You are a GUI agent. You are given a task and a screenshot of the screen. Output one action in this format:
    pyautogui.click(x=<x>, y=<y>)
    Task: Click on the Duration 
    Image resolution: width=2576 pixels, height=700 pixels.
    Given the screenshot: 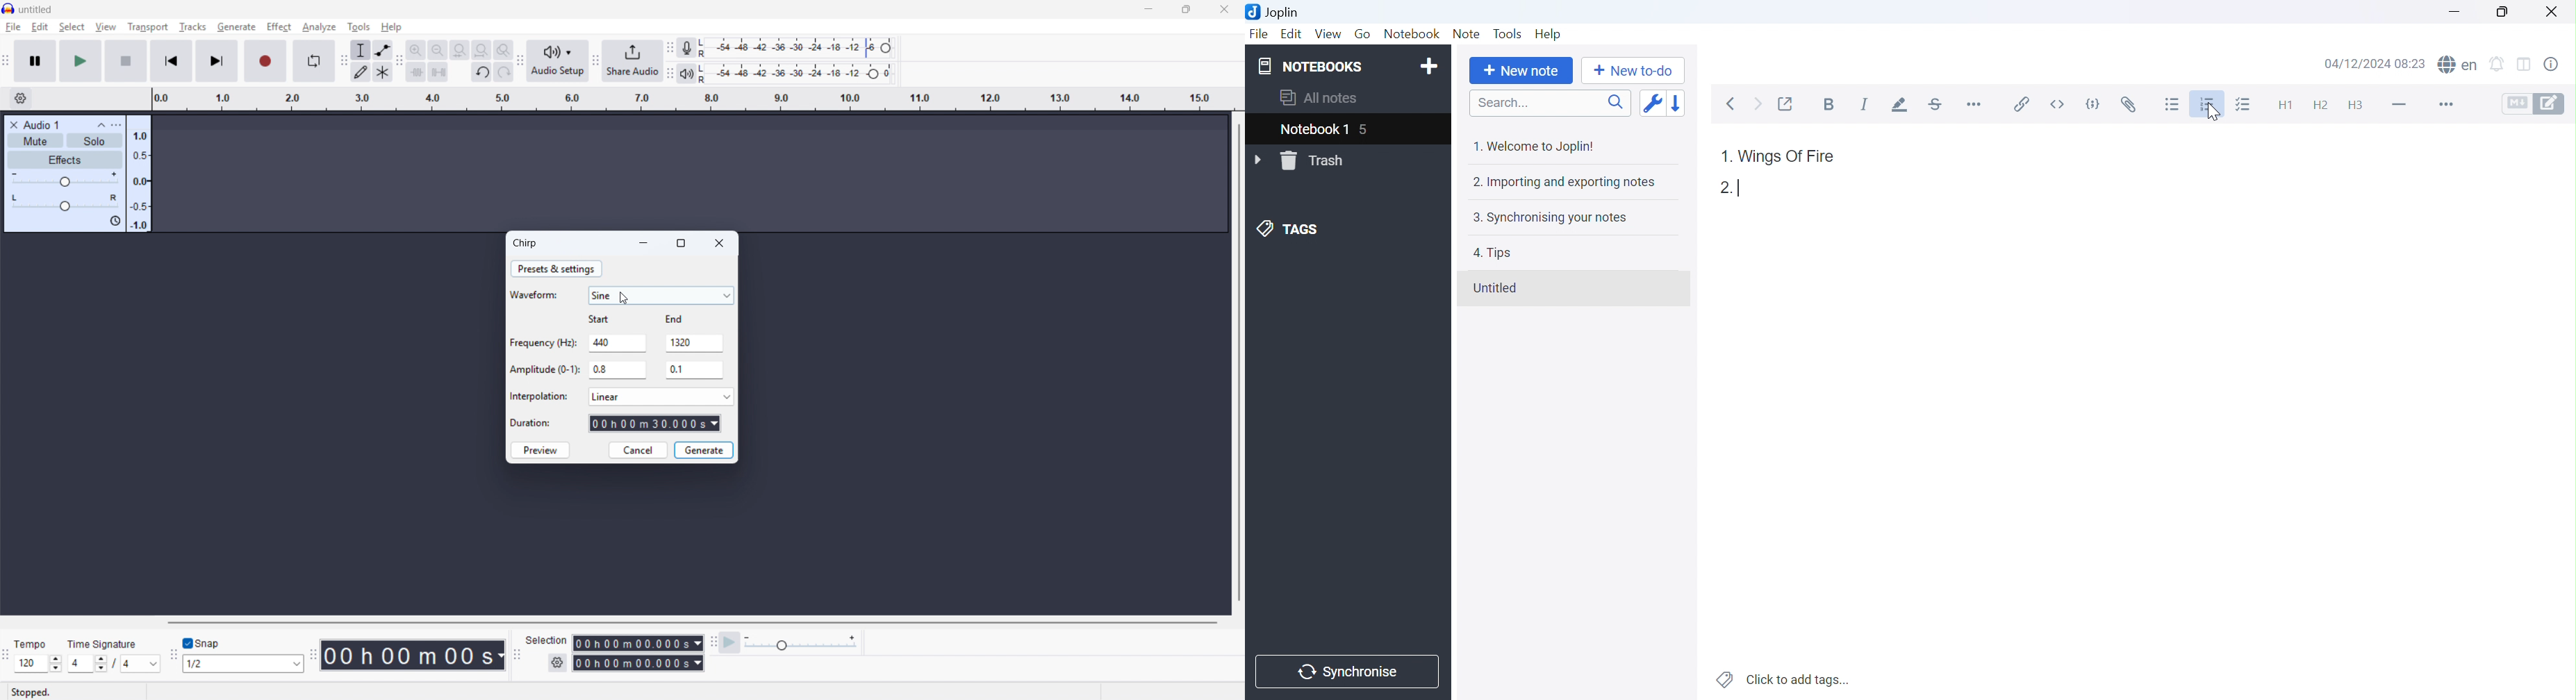 What is the action you would take?
    pyautogui.click(x=655, y=423)
    